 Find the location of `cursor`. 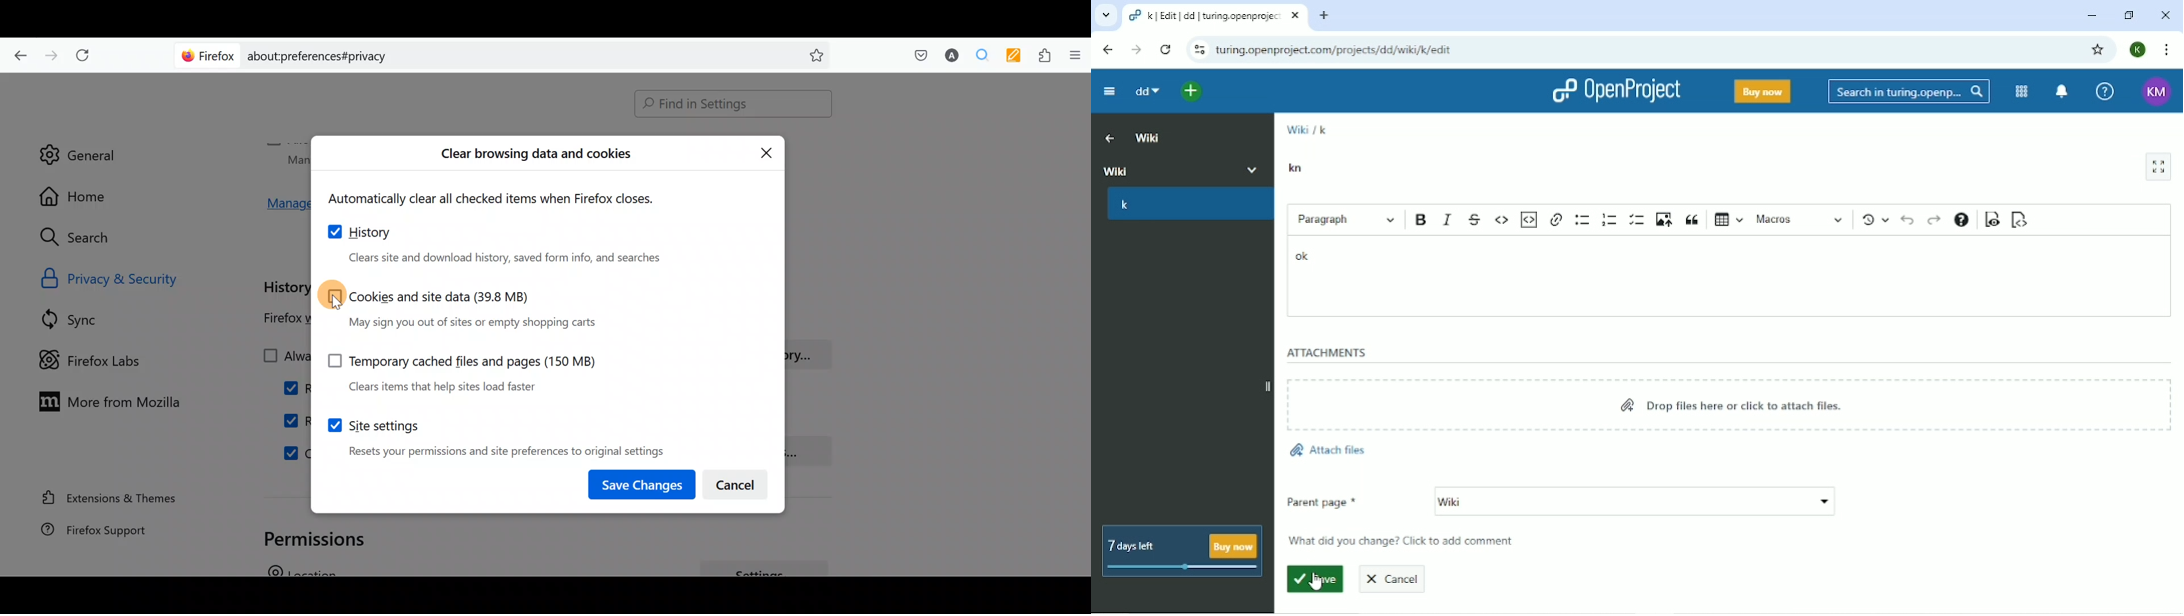

cursor is located at coordinates (336, 304).